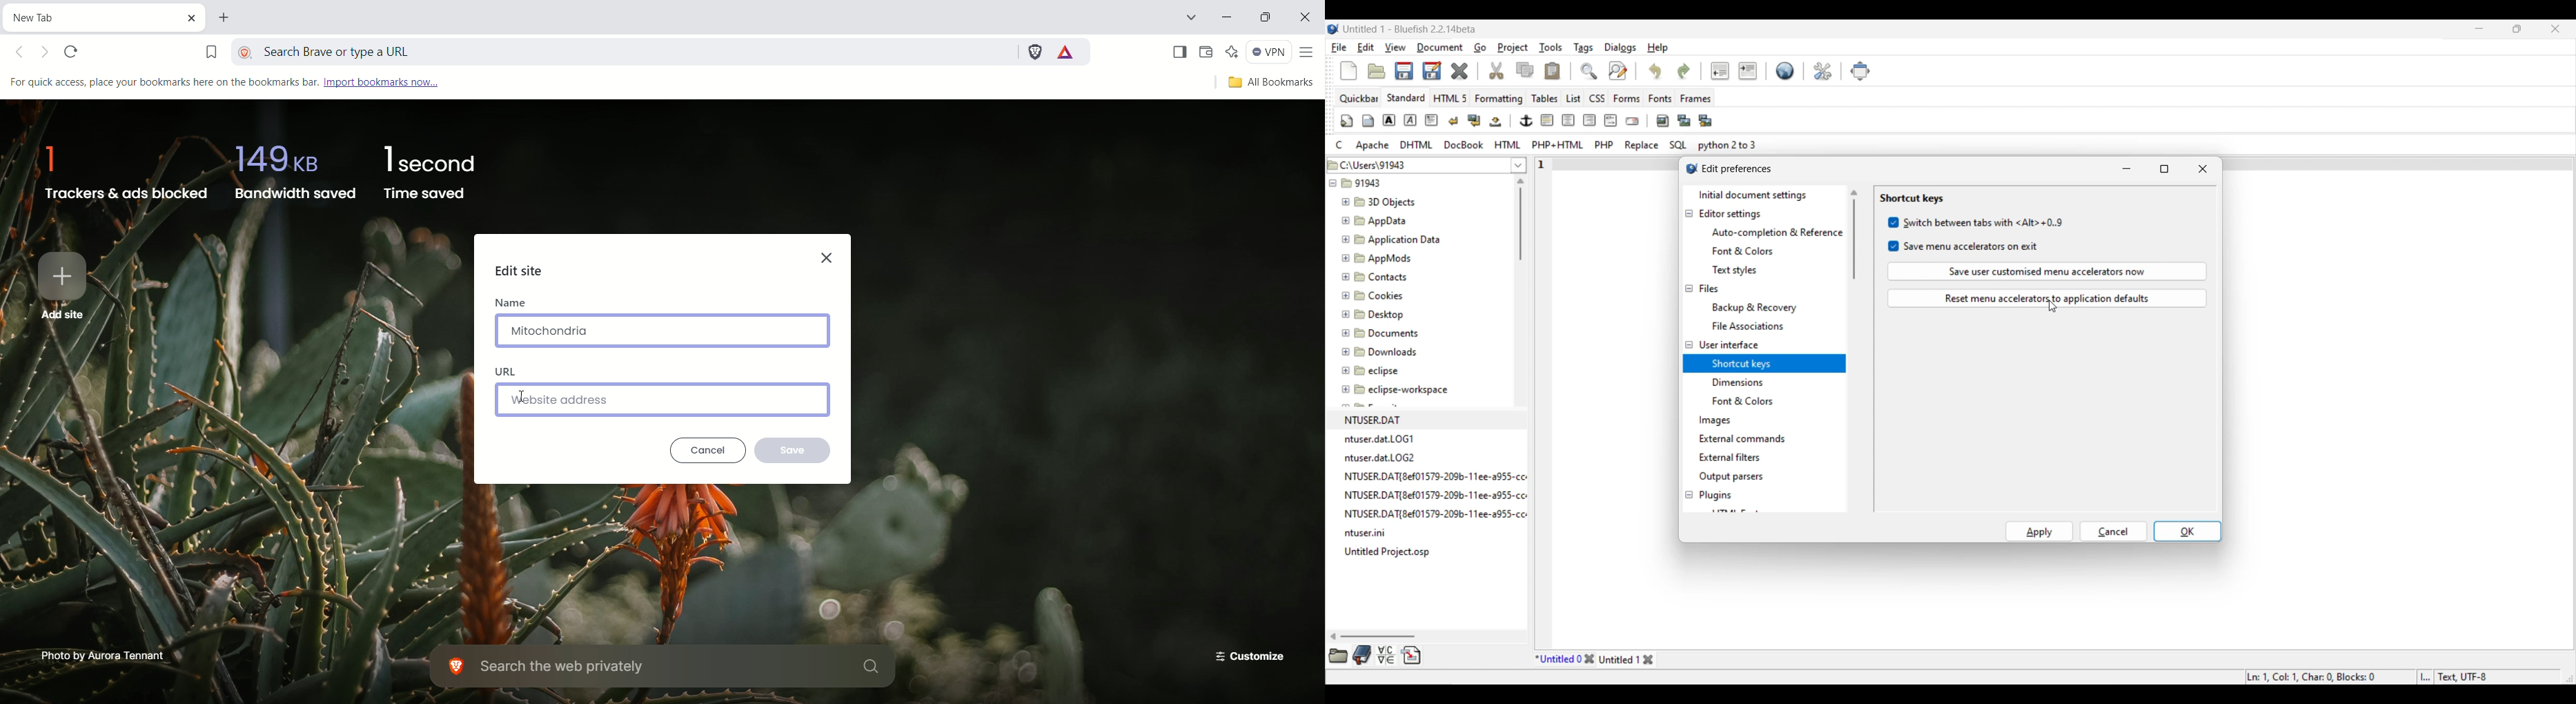 This screenshot has height=728, width=2576. Describe the element at coordinates (794, 451) in the screenshot. I see `save` at that location.